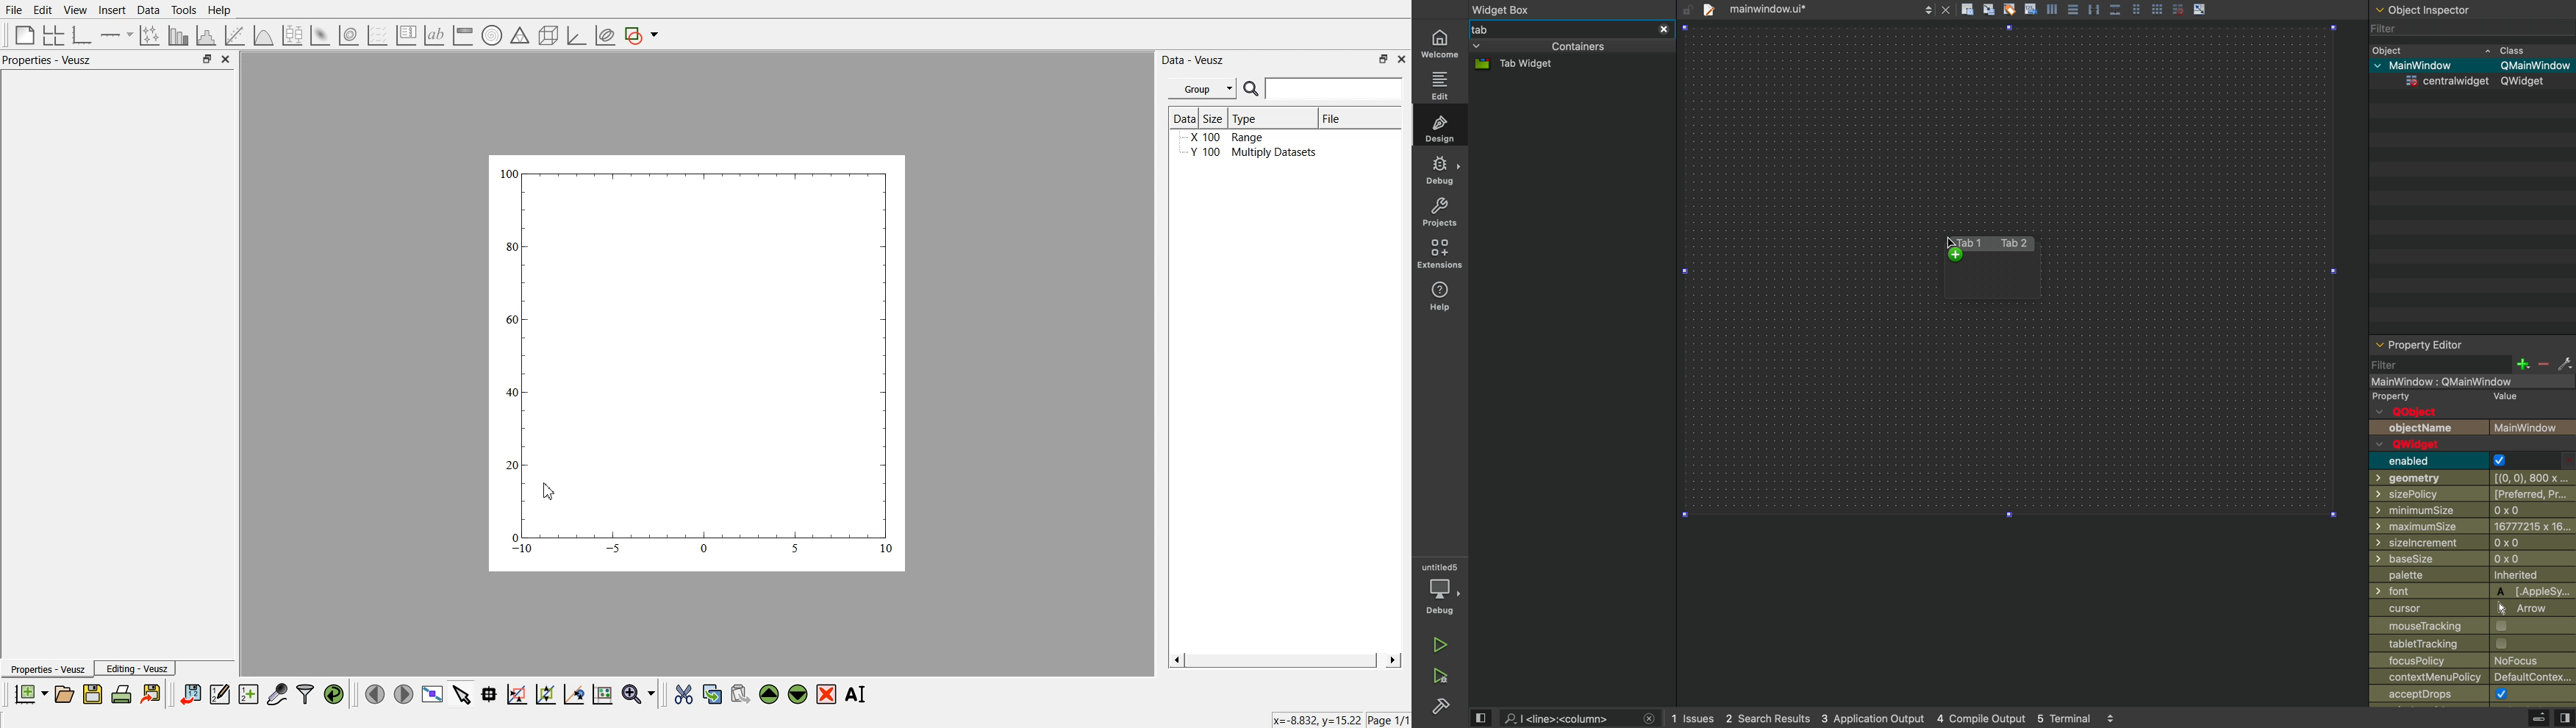 This screenshot has height=728, width=2576. I want to click on read data points, so click(489, 694).